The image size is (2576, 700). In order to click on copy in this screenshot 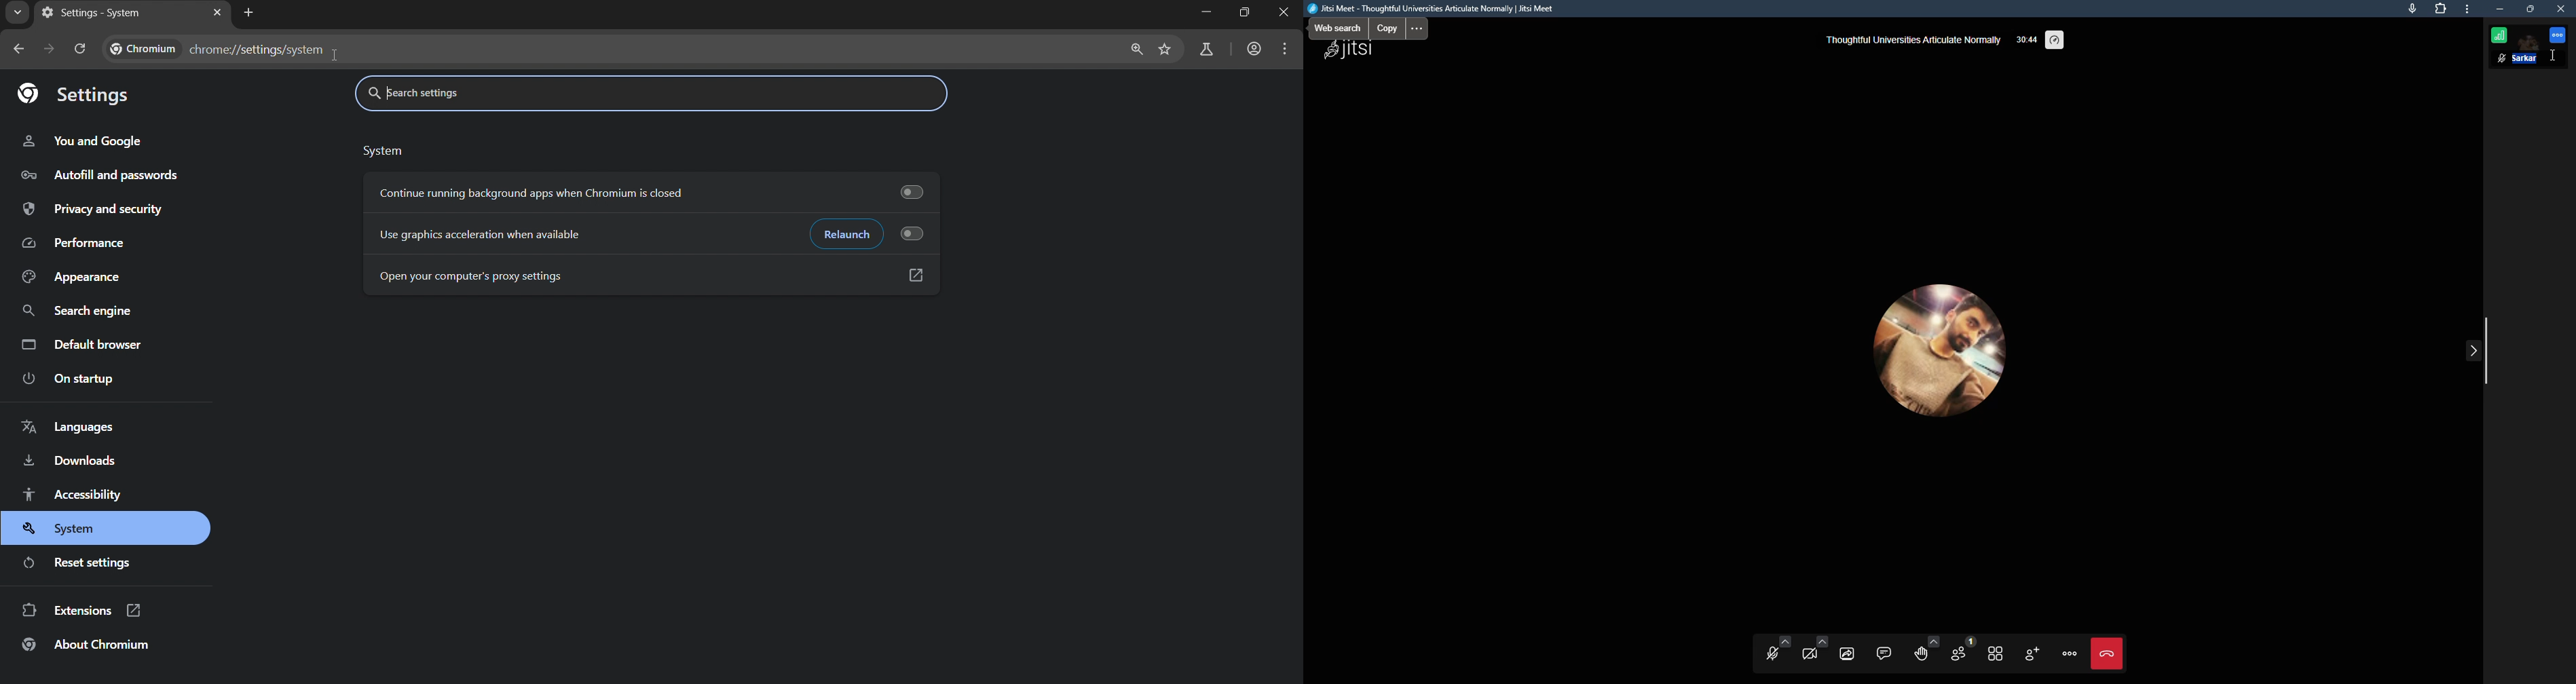, I will do `click(1390, 30)`.